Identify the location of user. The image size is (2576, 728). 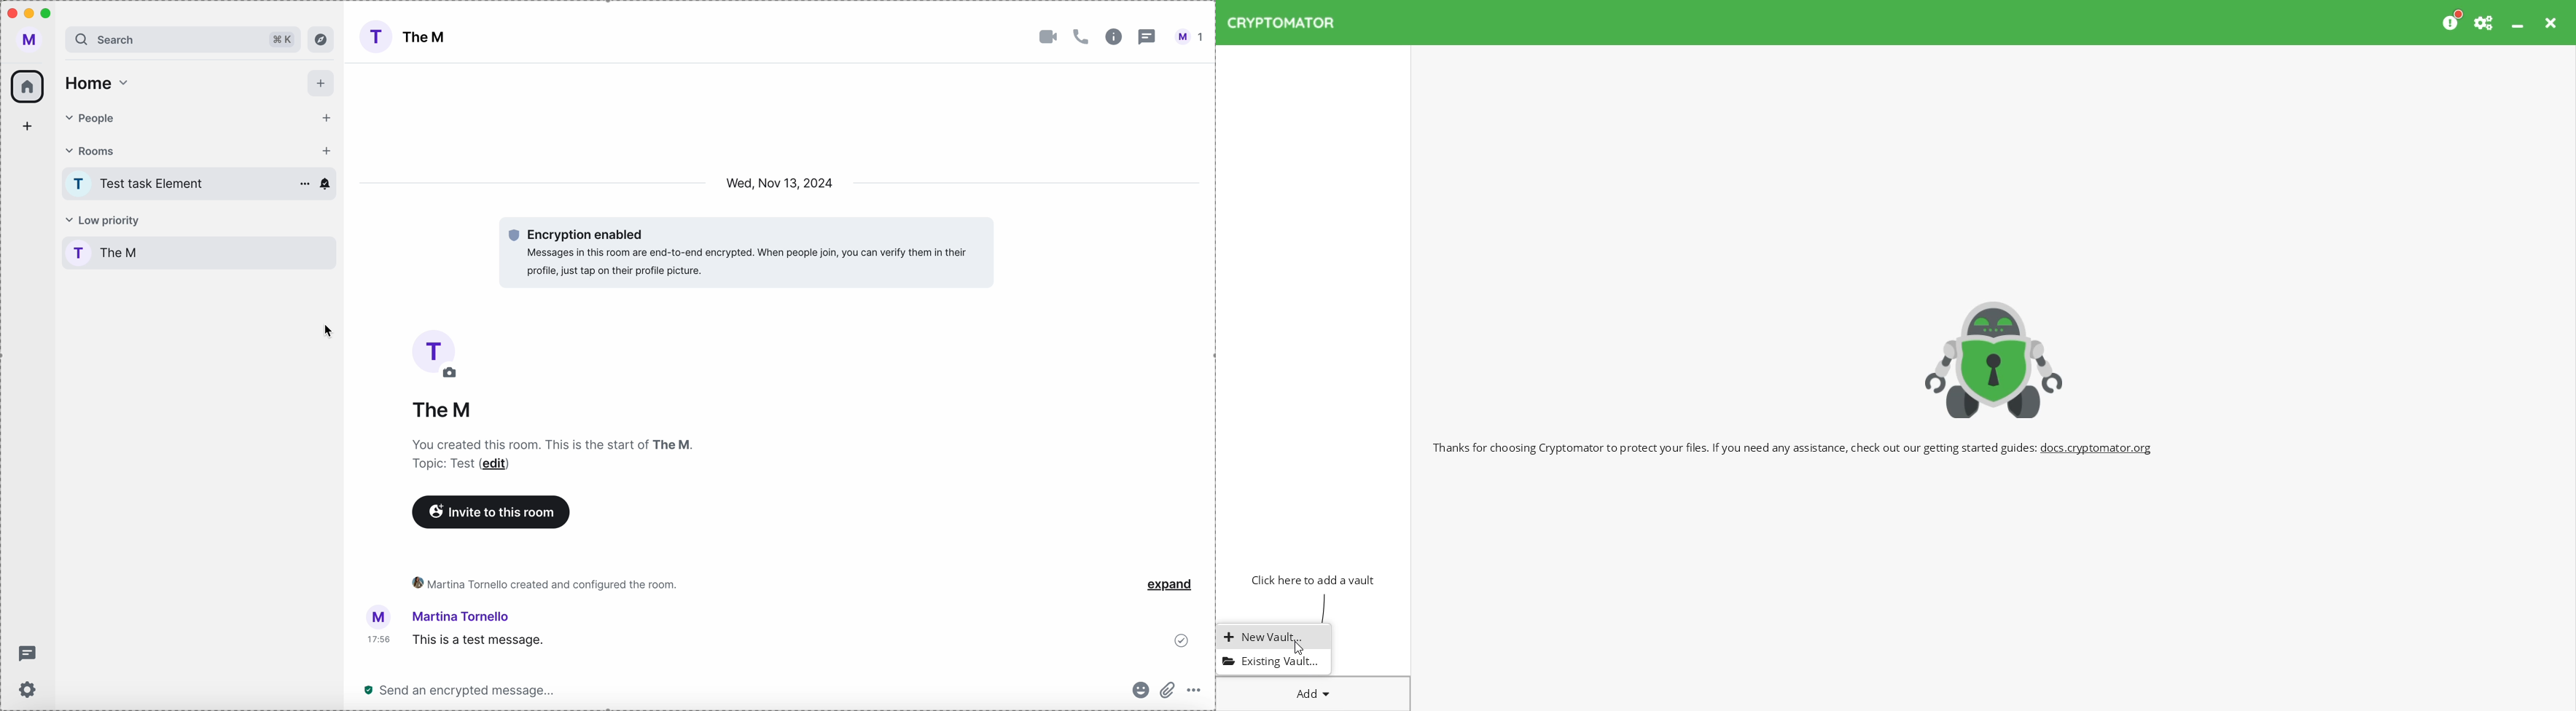
(1187, 37).